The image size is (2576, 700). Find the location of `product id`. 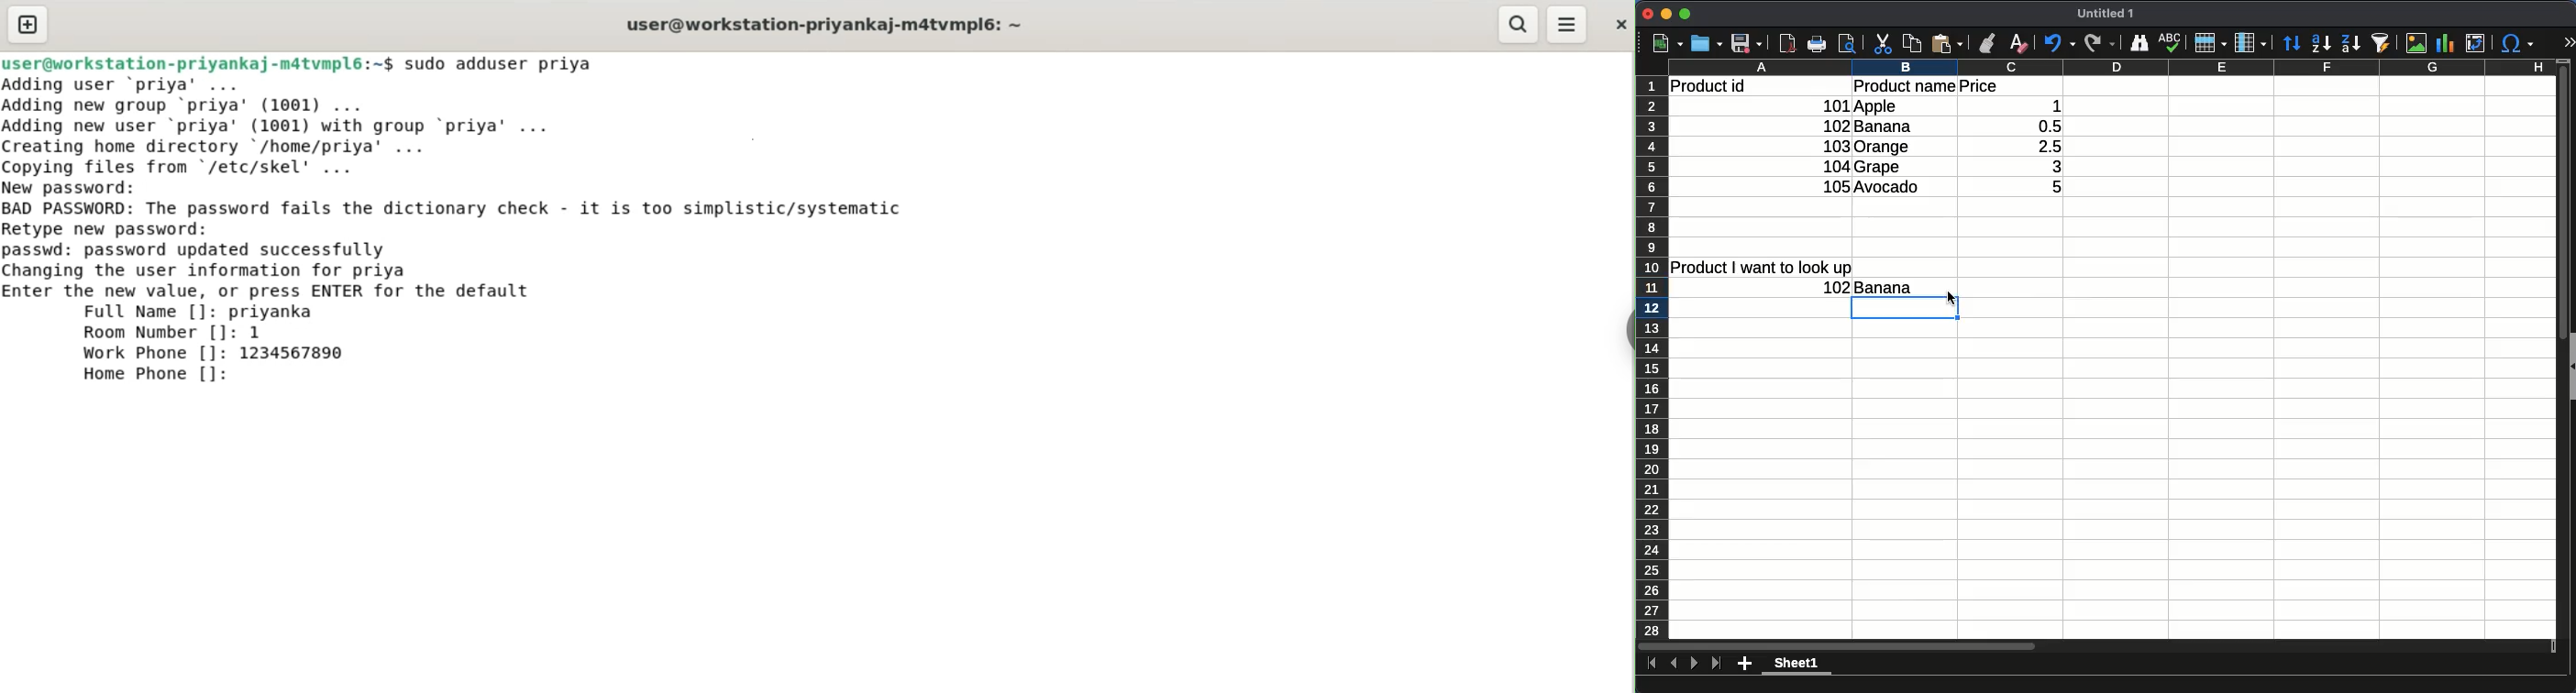

product id is located at coordinates (1708, 86).